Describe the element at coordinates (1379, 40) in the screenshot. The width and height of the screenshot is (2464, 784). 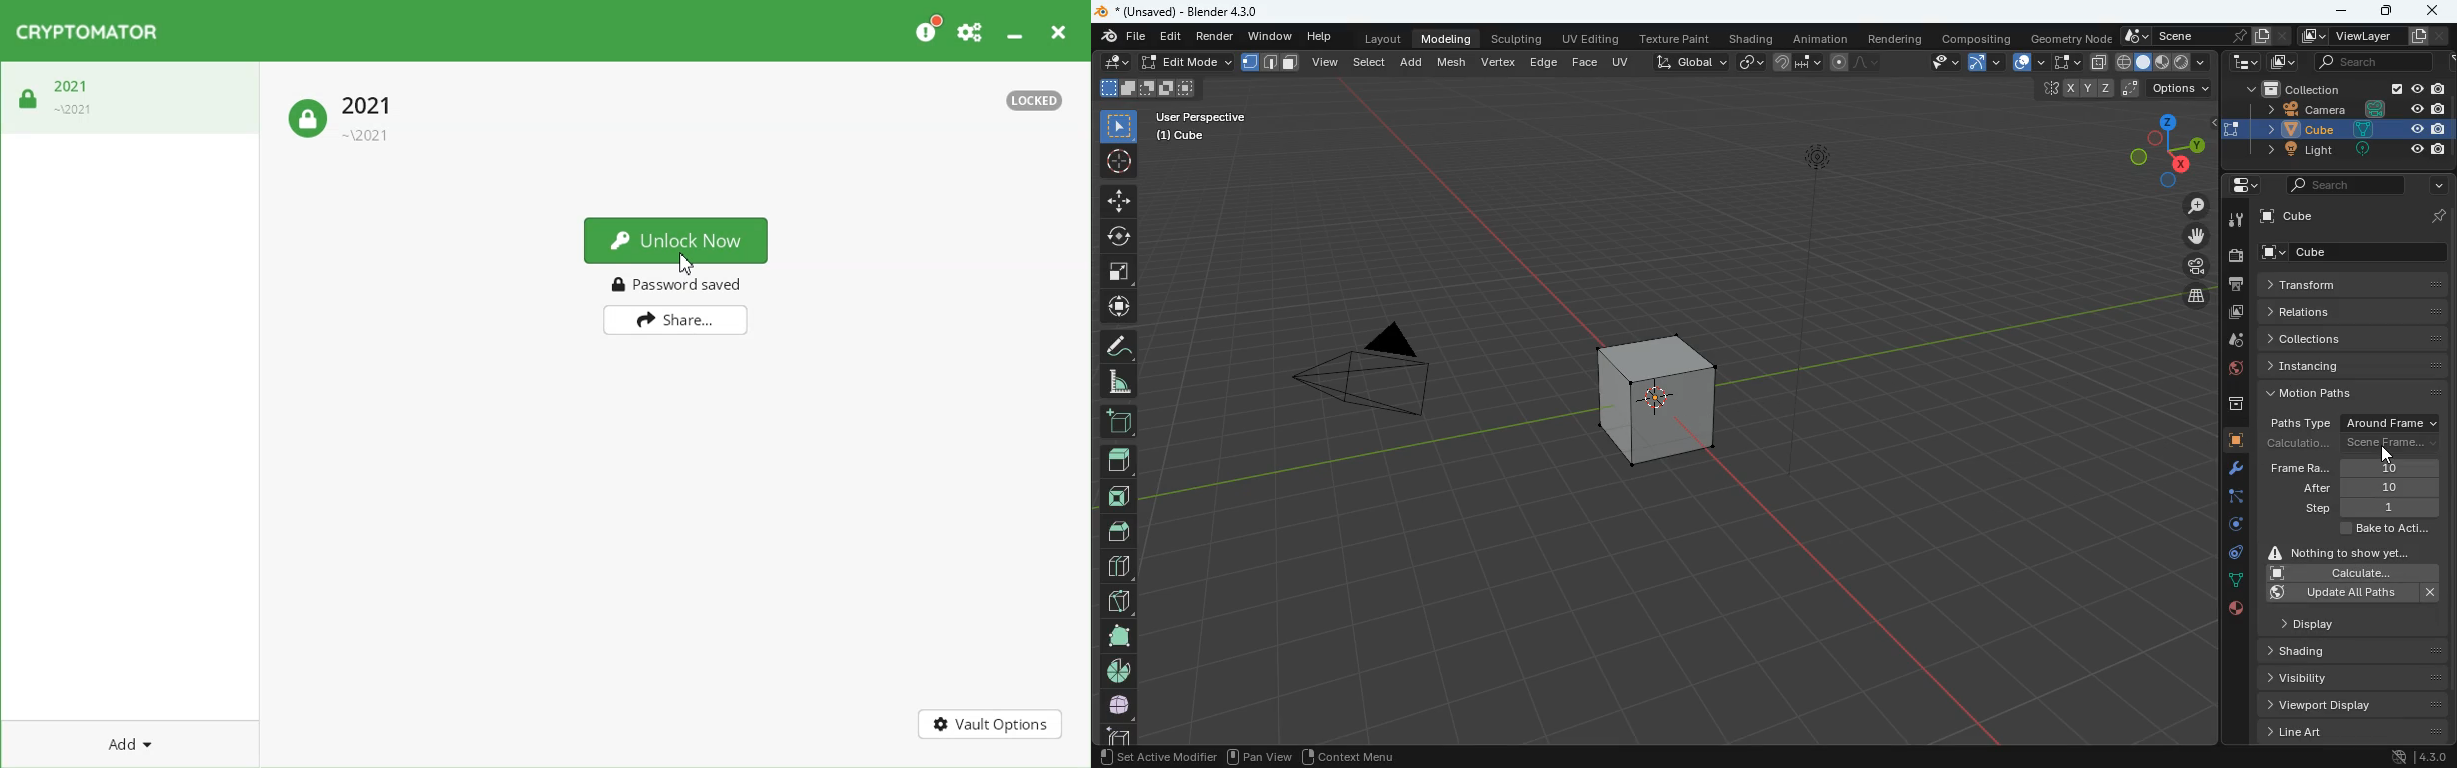
I see `layout` at that location.